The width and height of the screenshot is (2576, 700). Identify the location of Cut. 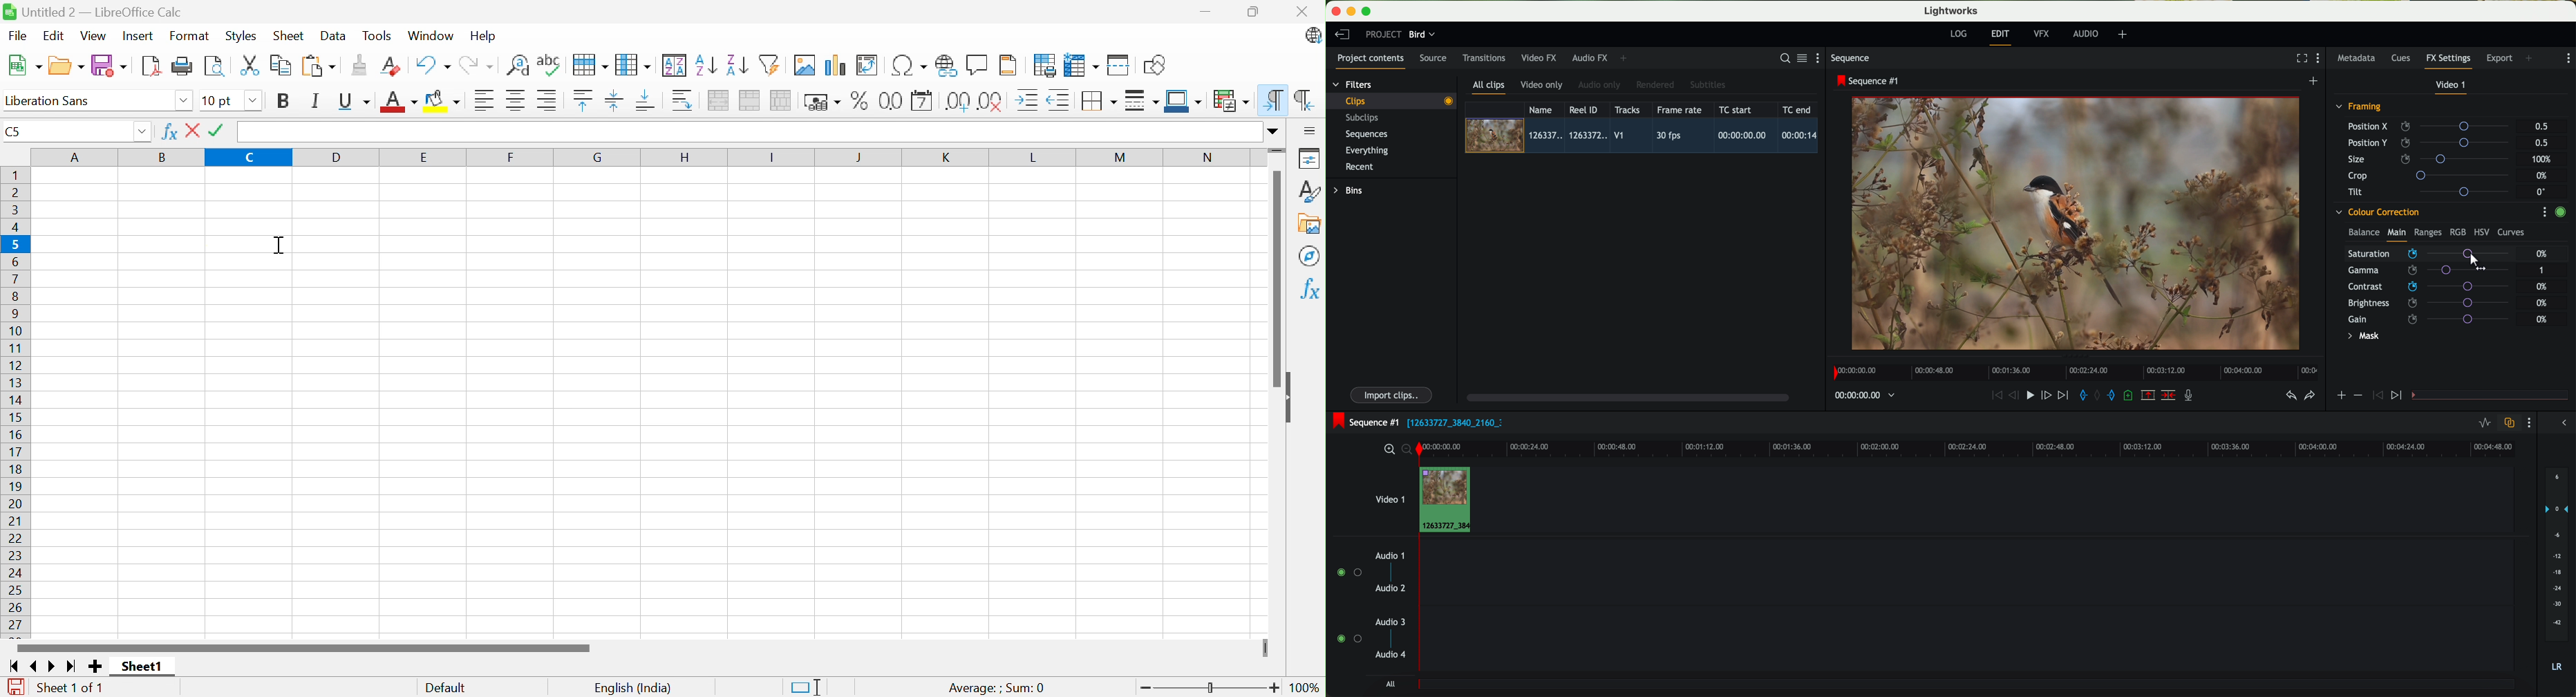
(251, 66).